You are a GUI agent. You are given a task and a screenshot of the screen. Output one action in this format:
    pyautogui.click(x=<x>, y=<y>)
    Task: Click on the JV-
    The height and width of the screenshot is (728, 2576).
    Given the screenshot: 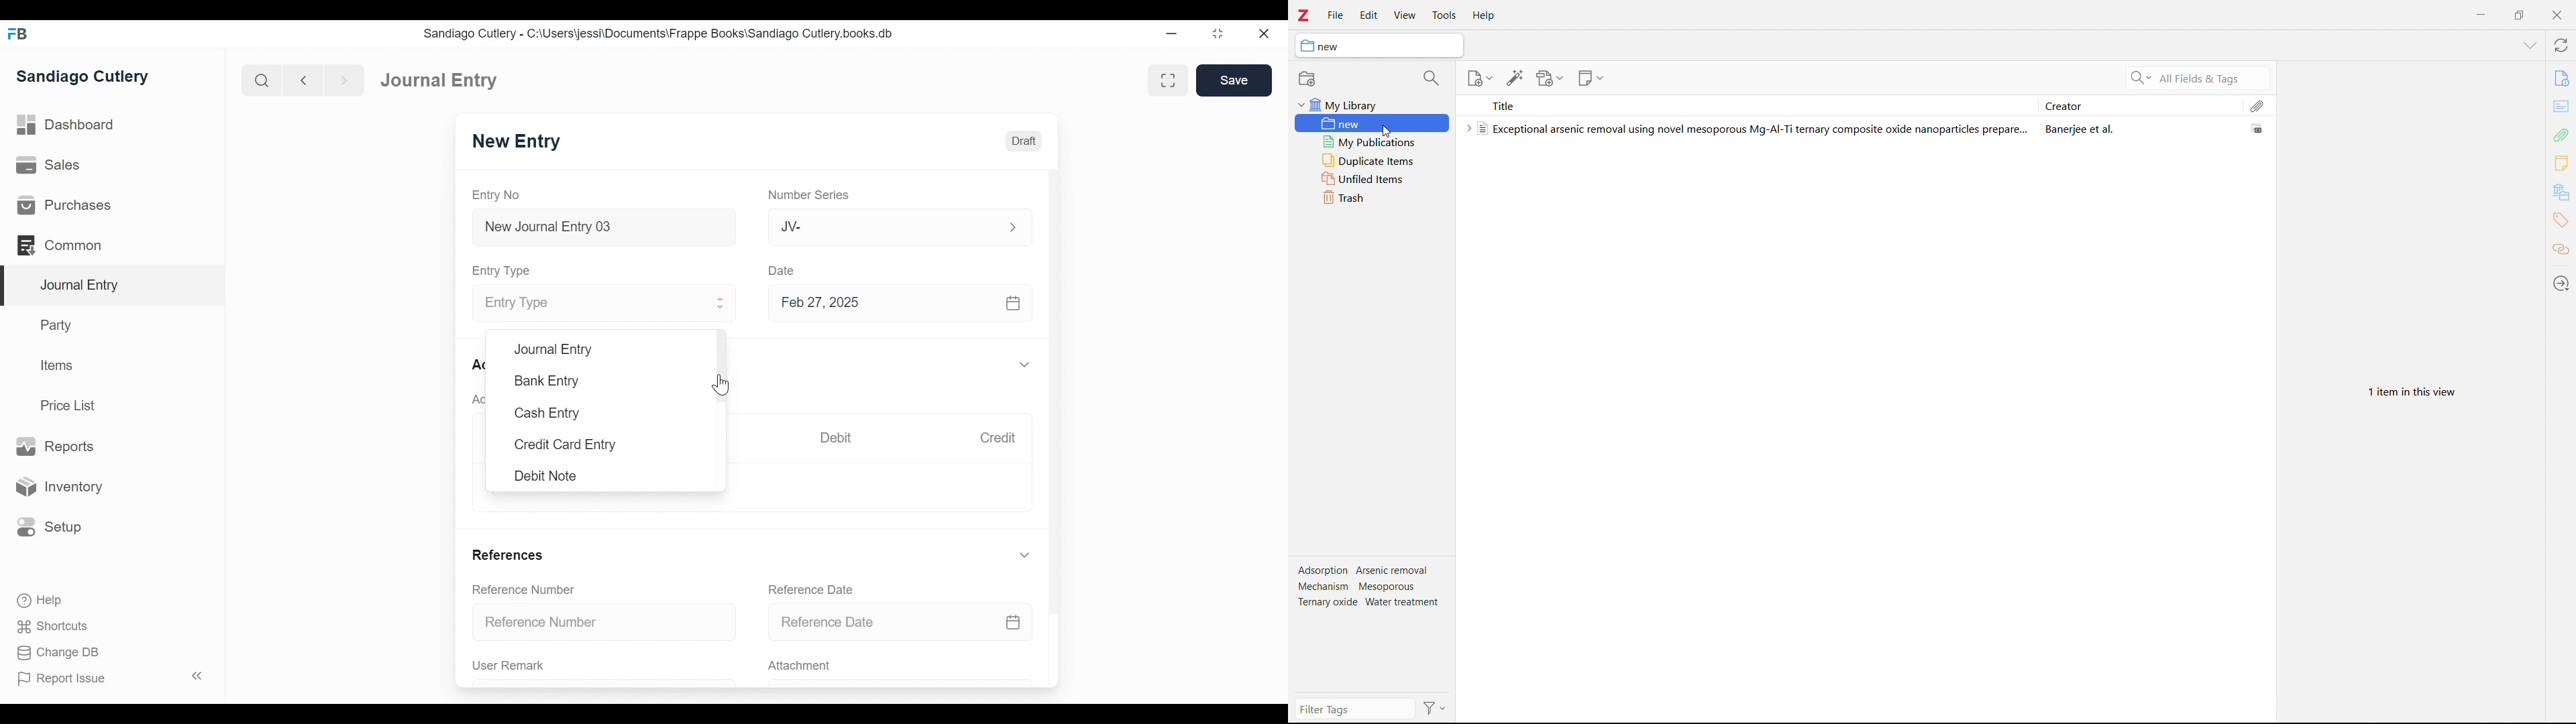 What is the action you would take?
    pyautogui.click(x=875, y=226)
    